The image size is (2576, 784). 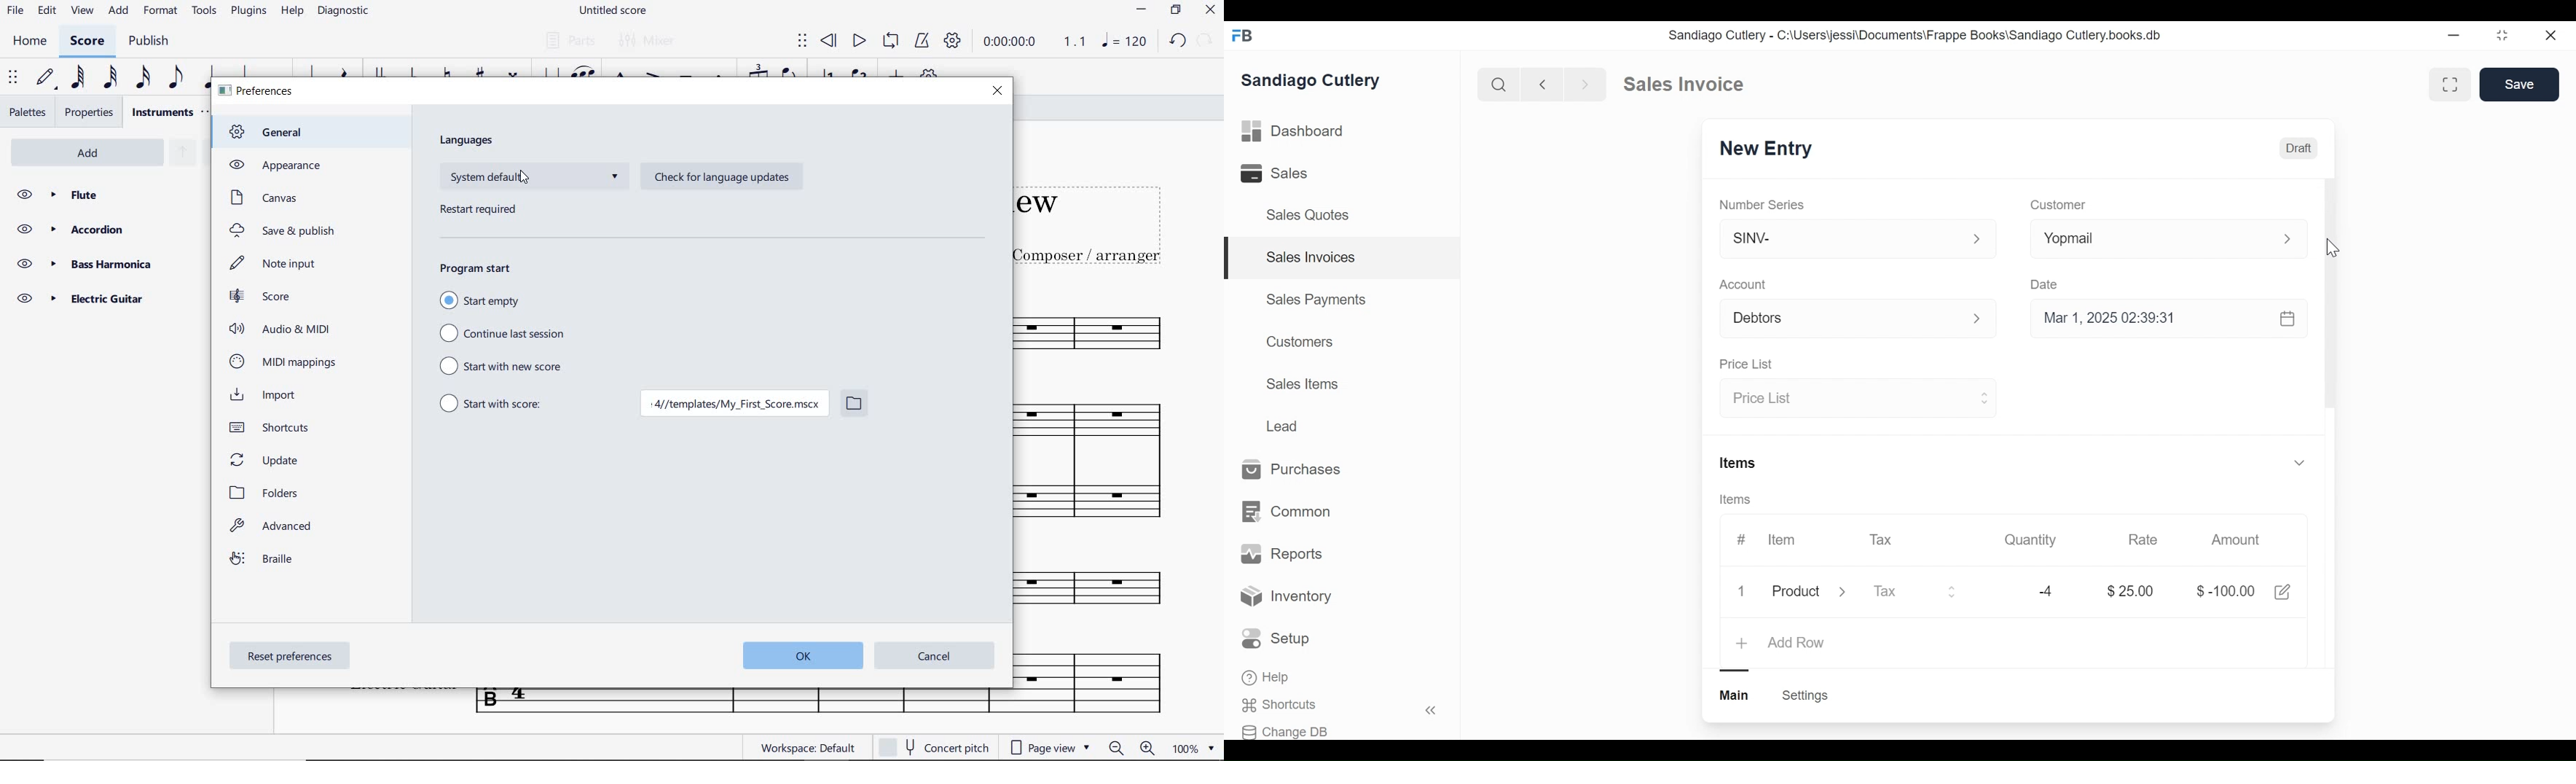 What do you see at coordinates (1737, 500) in the screenshot?
I see `Items` at bounding box center [1737, 500].